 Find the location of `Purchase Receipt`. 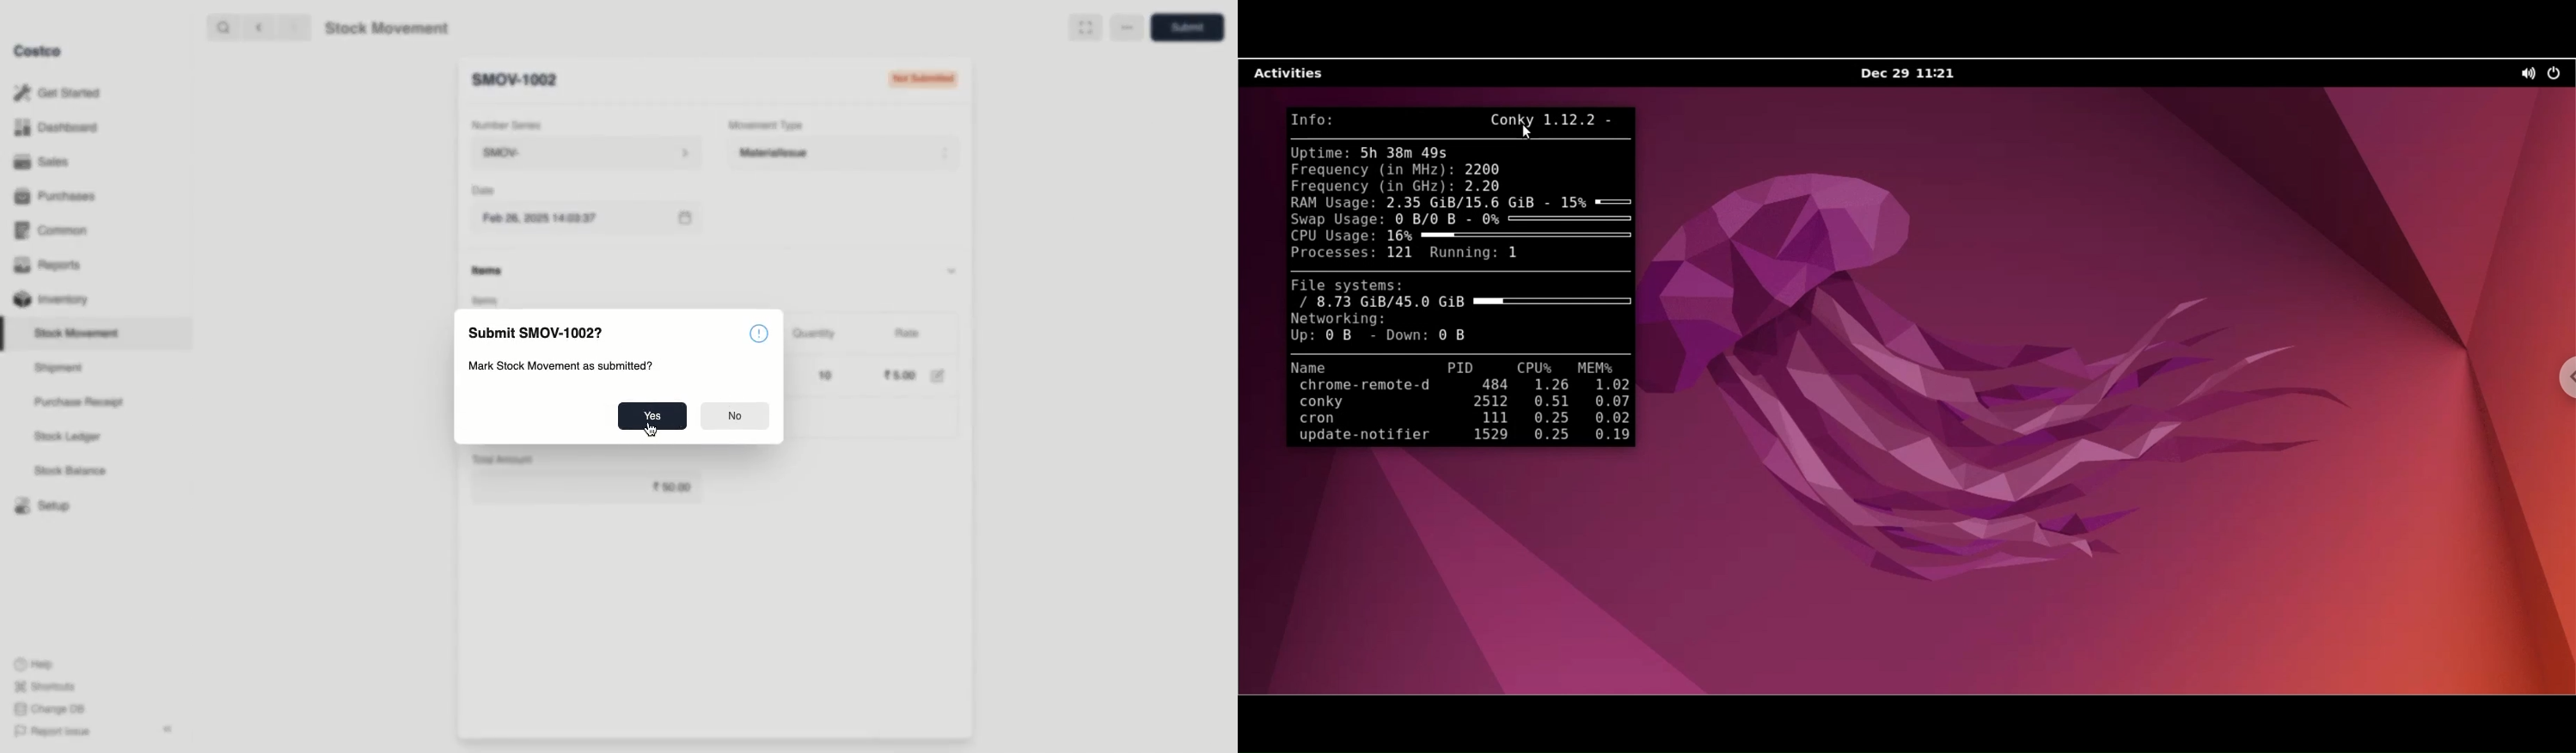

Purchase Receipt is located at coordinates (83, 401).